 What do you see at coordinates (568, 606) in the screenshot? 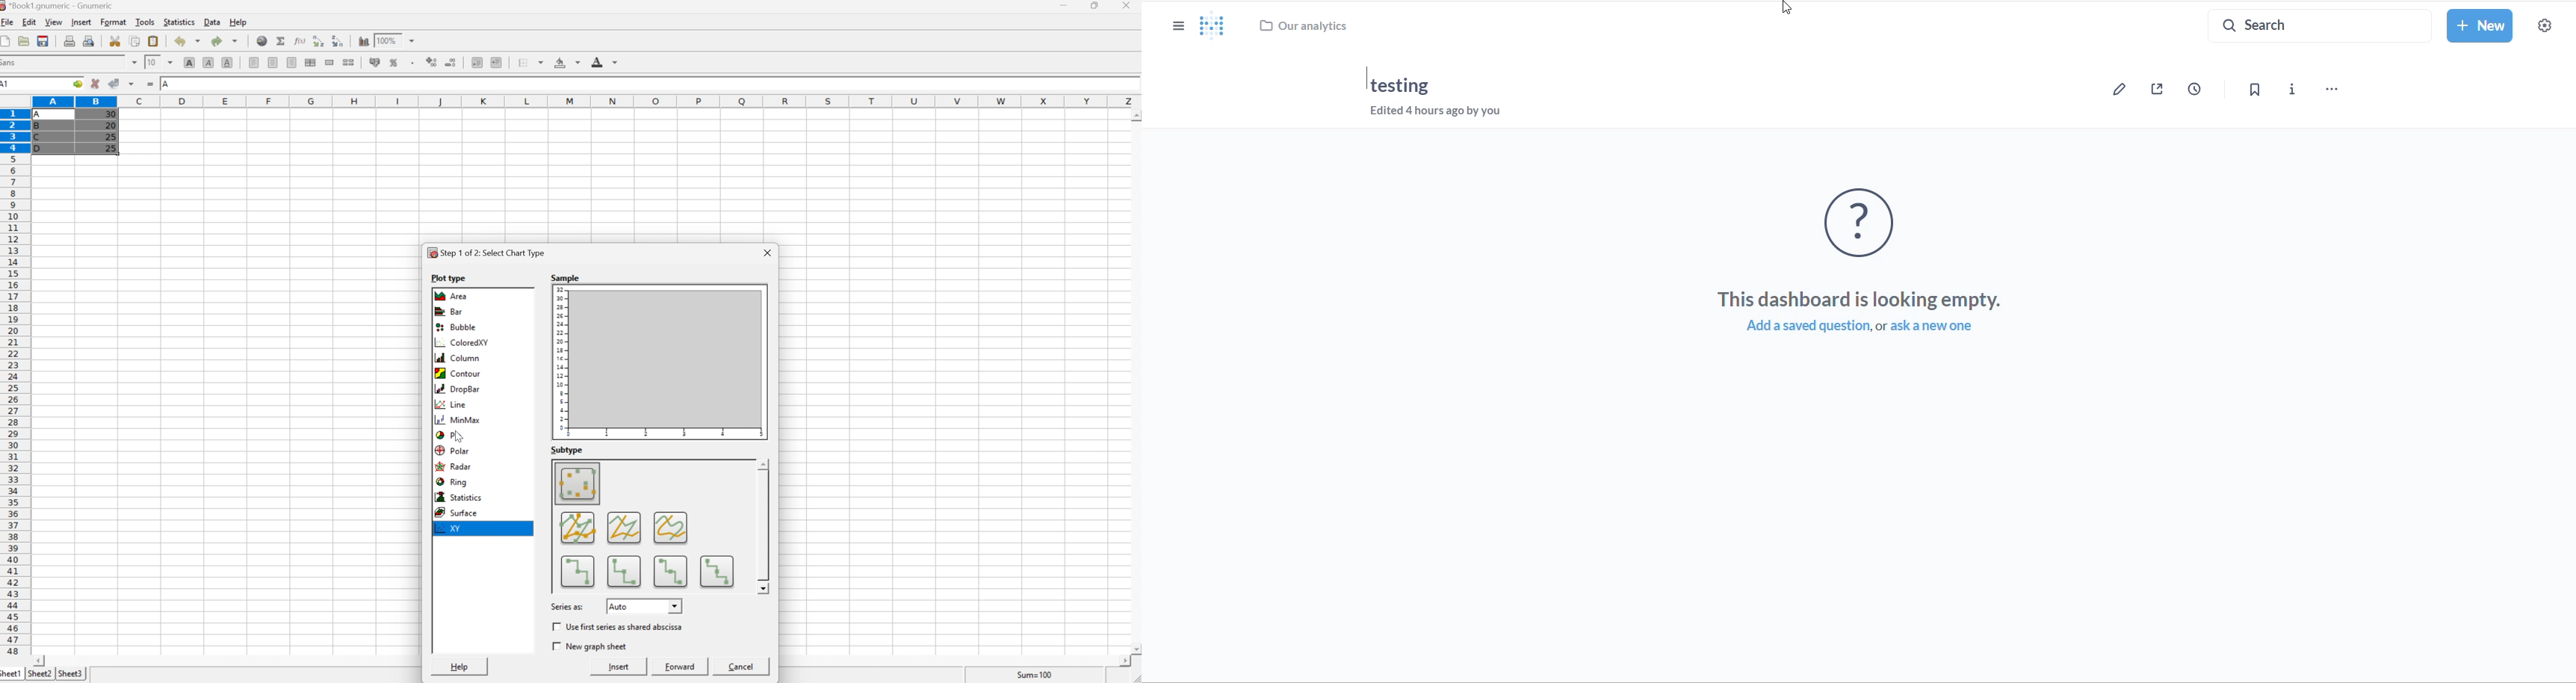
I see `Series as:` at bounding box center [568, 606].